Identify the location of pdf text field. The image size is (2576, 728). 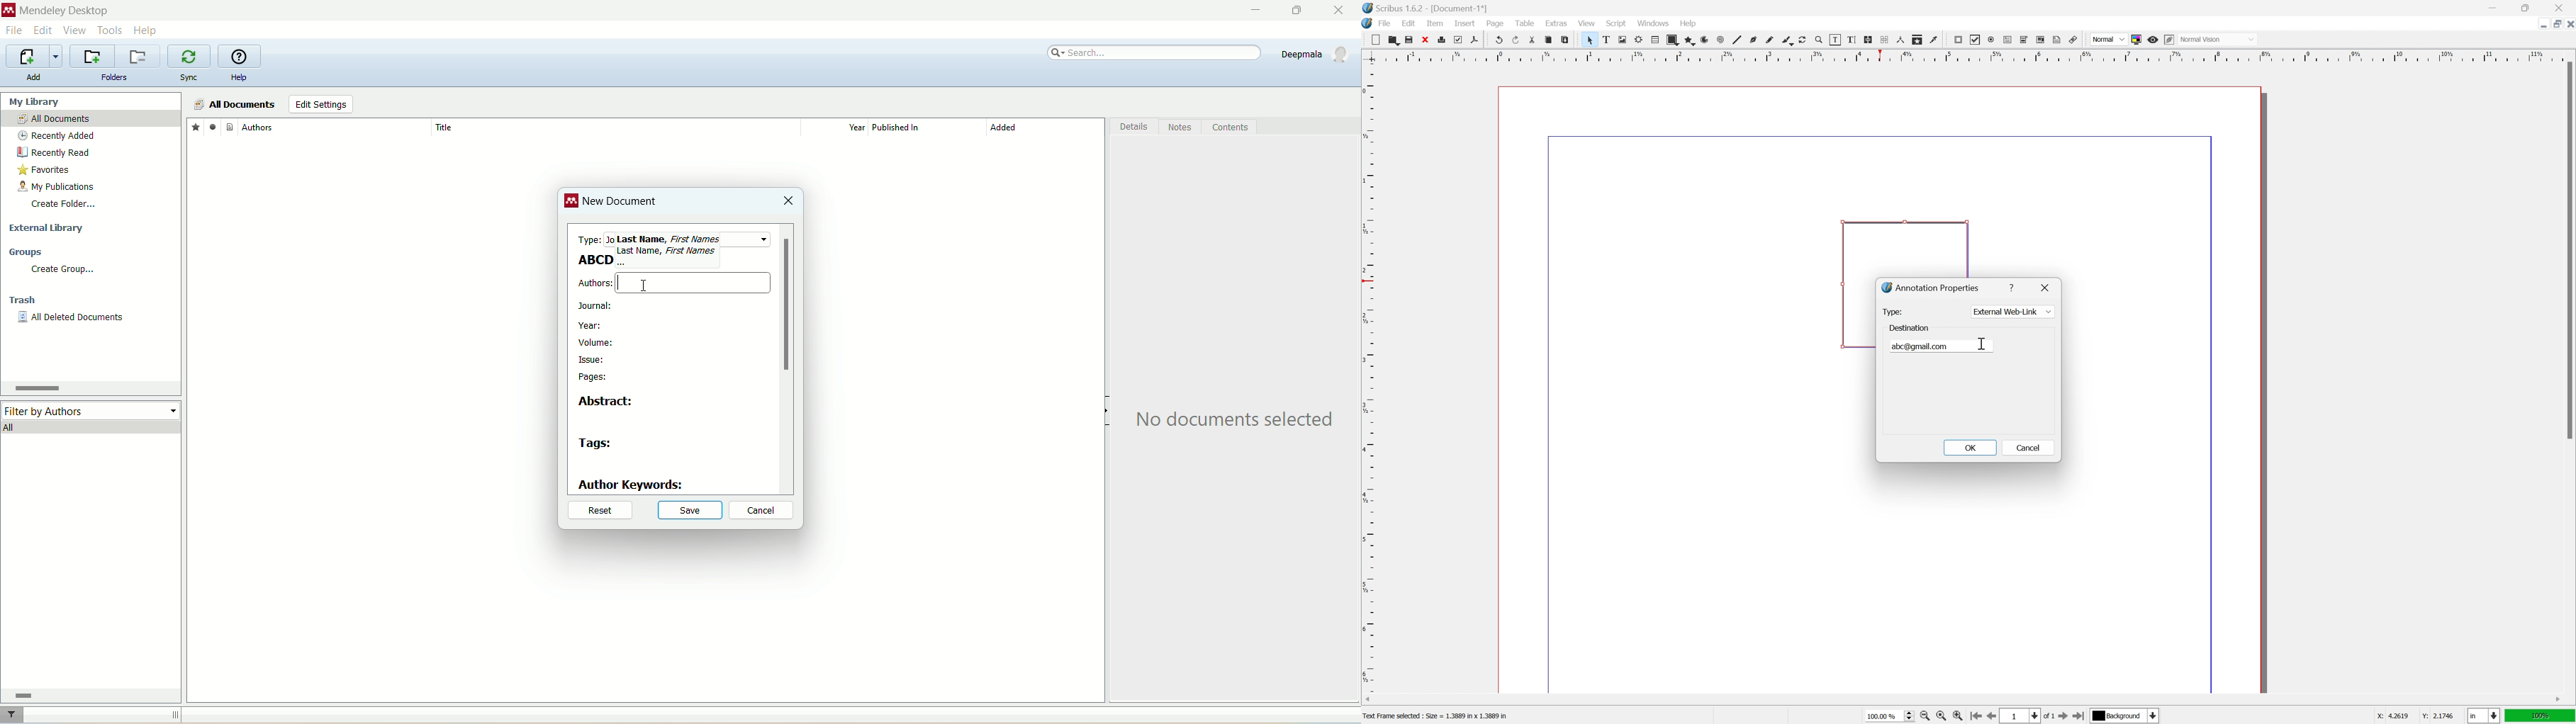
(2008, 39).